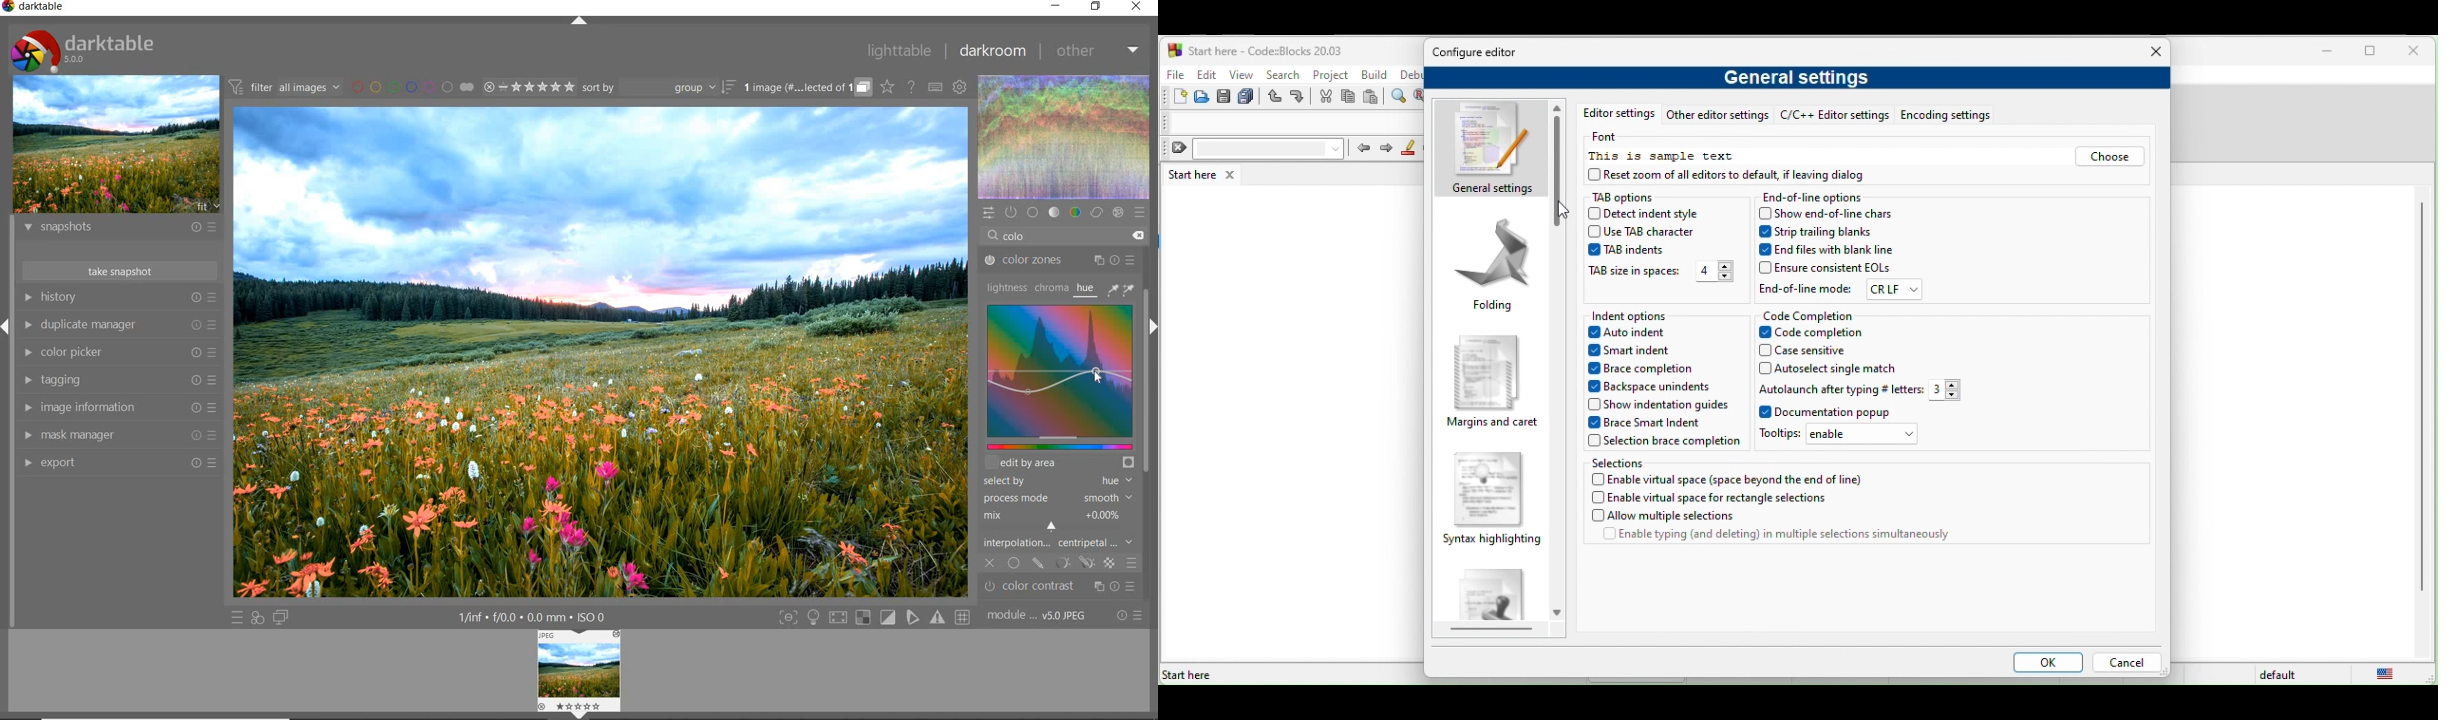 This screenshot has width=2464, height=728. I want to click on default, so click(2281, 675).